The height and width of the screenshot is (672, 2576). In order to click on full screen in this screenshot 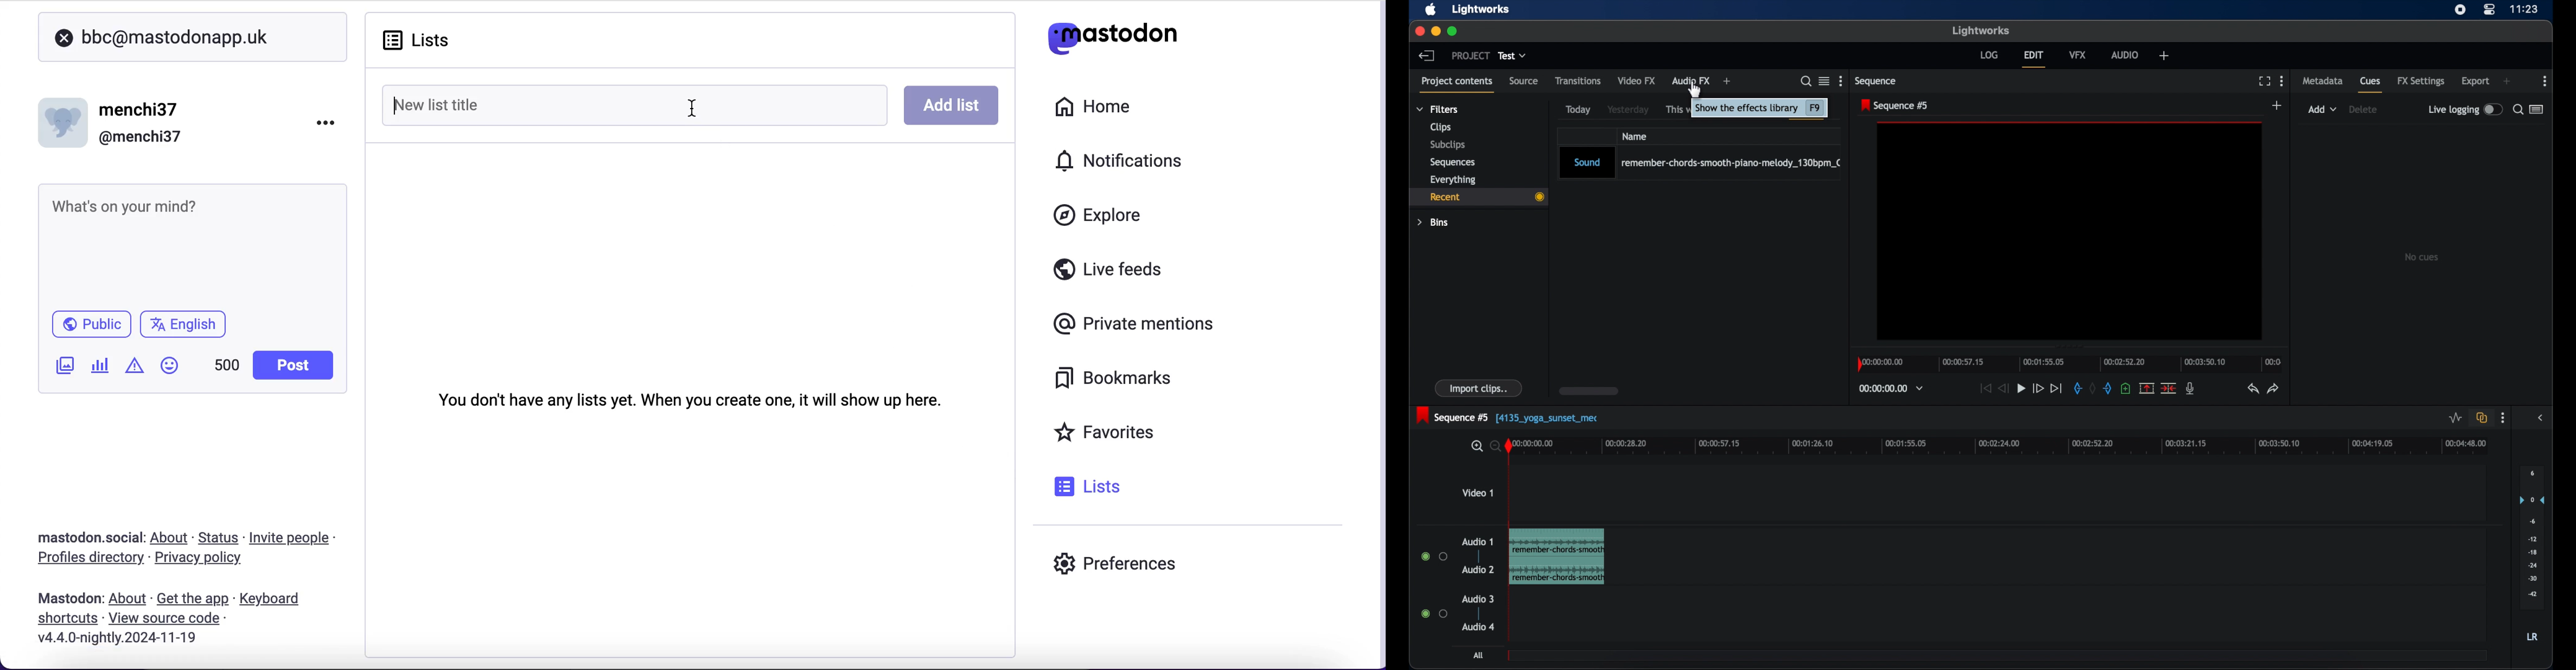, I will do `click(2264, 81)`.